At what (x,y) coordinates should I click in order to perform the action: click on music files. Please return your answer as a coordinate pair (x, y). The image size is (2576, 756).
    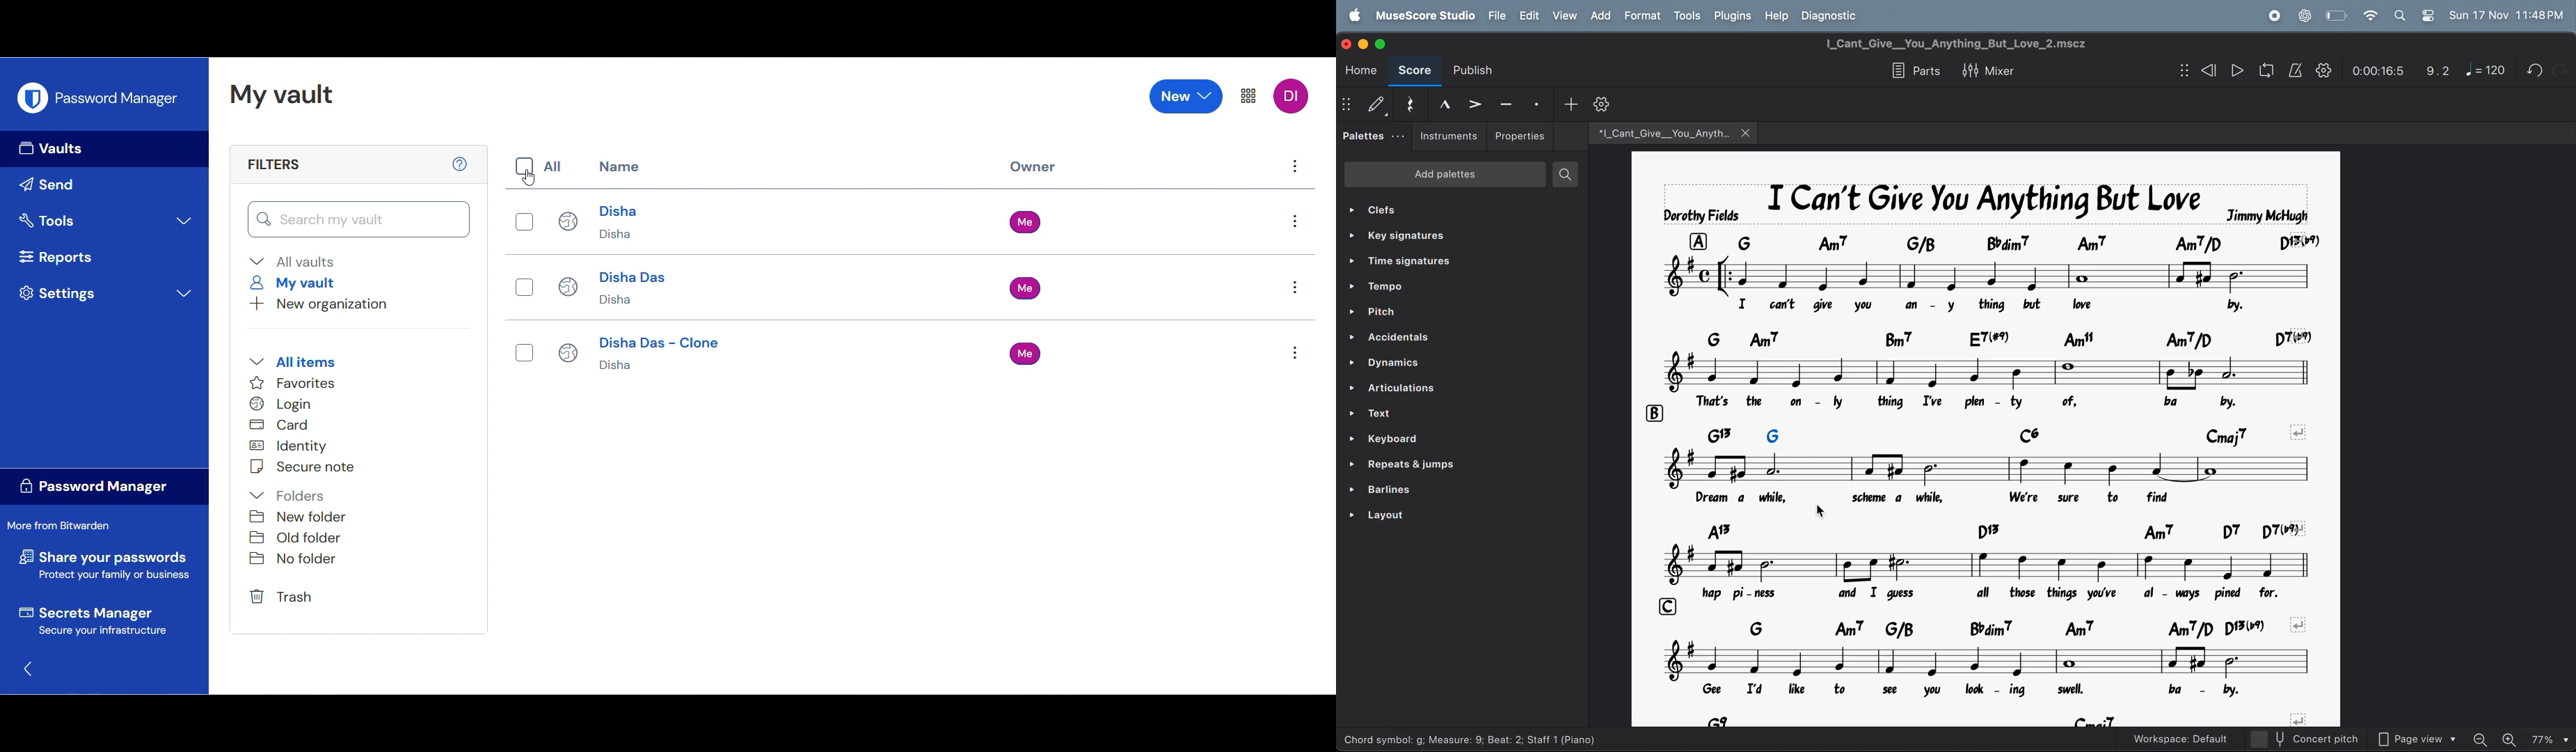
    Looking at the image, I should click on (1673, 133).